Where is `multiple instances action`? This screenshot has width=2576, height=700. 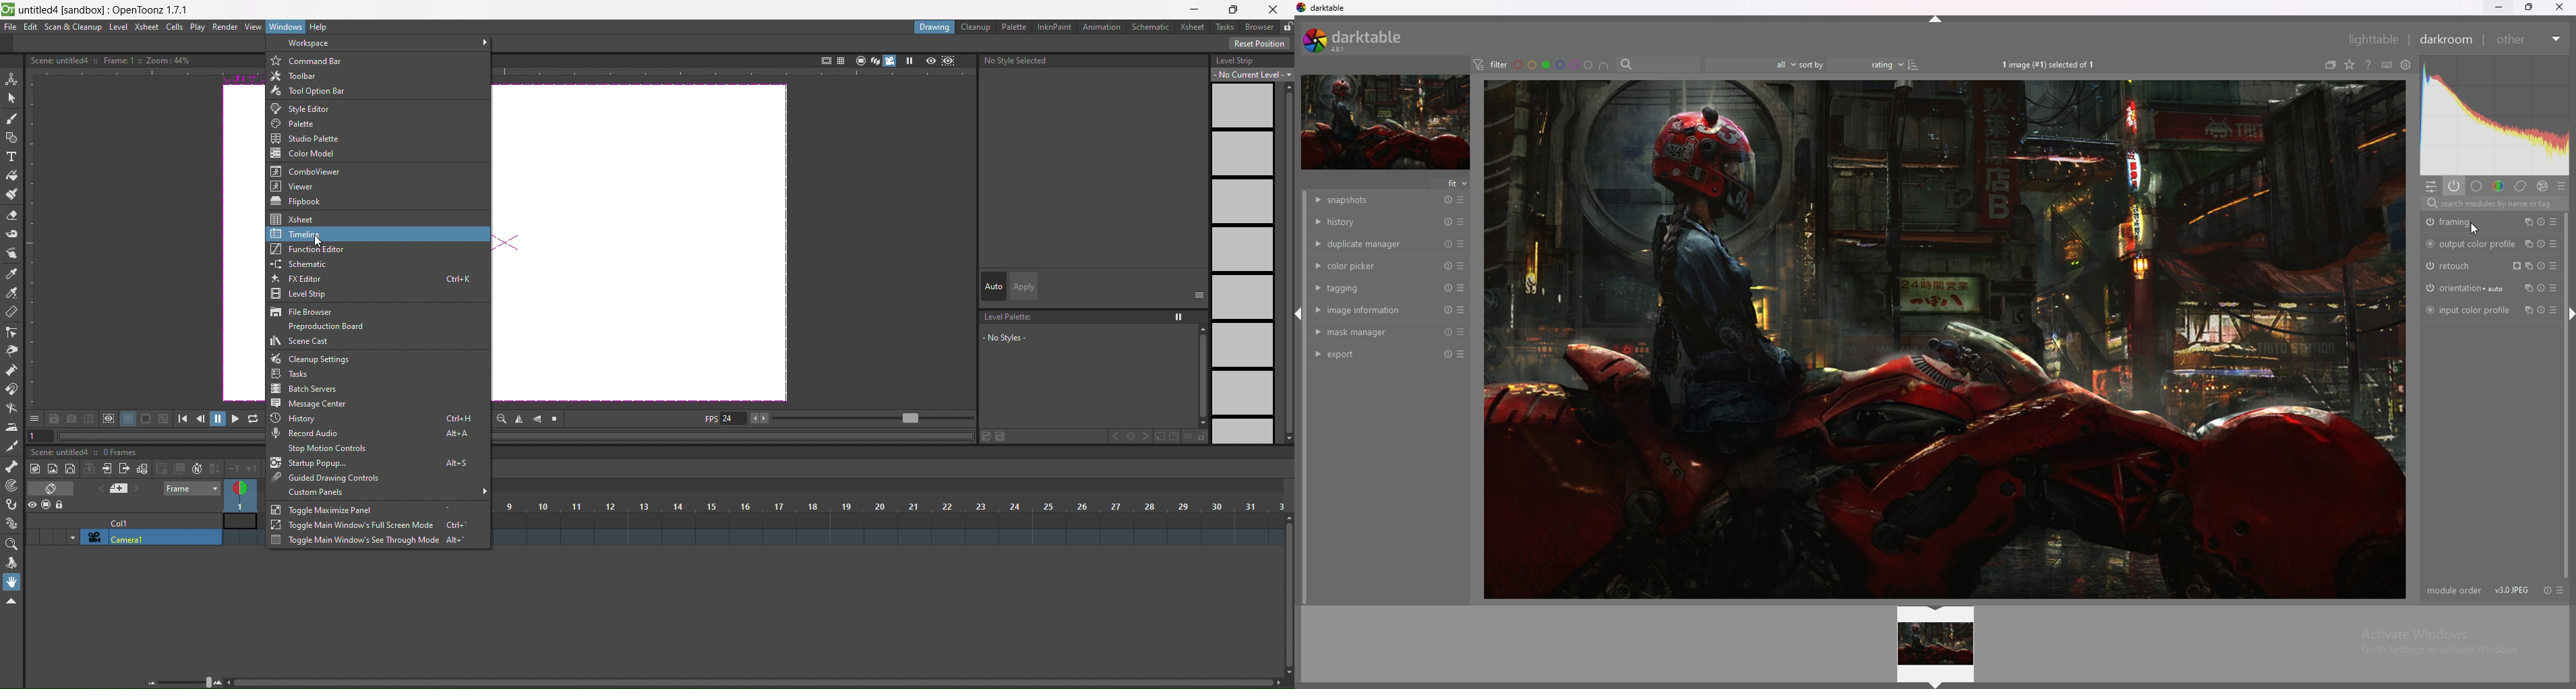
multiple instances action is located at coordinates (2528, 222).